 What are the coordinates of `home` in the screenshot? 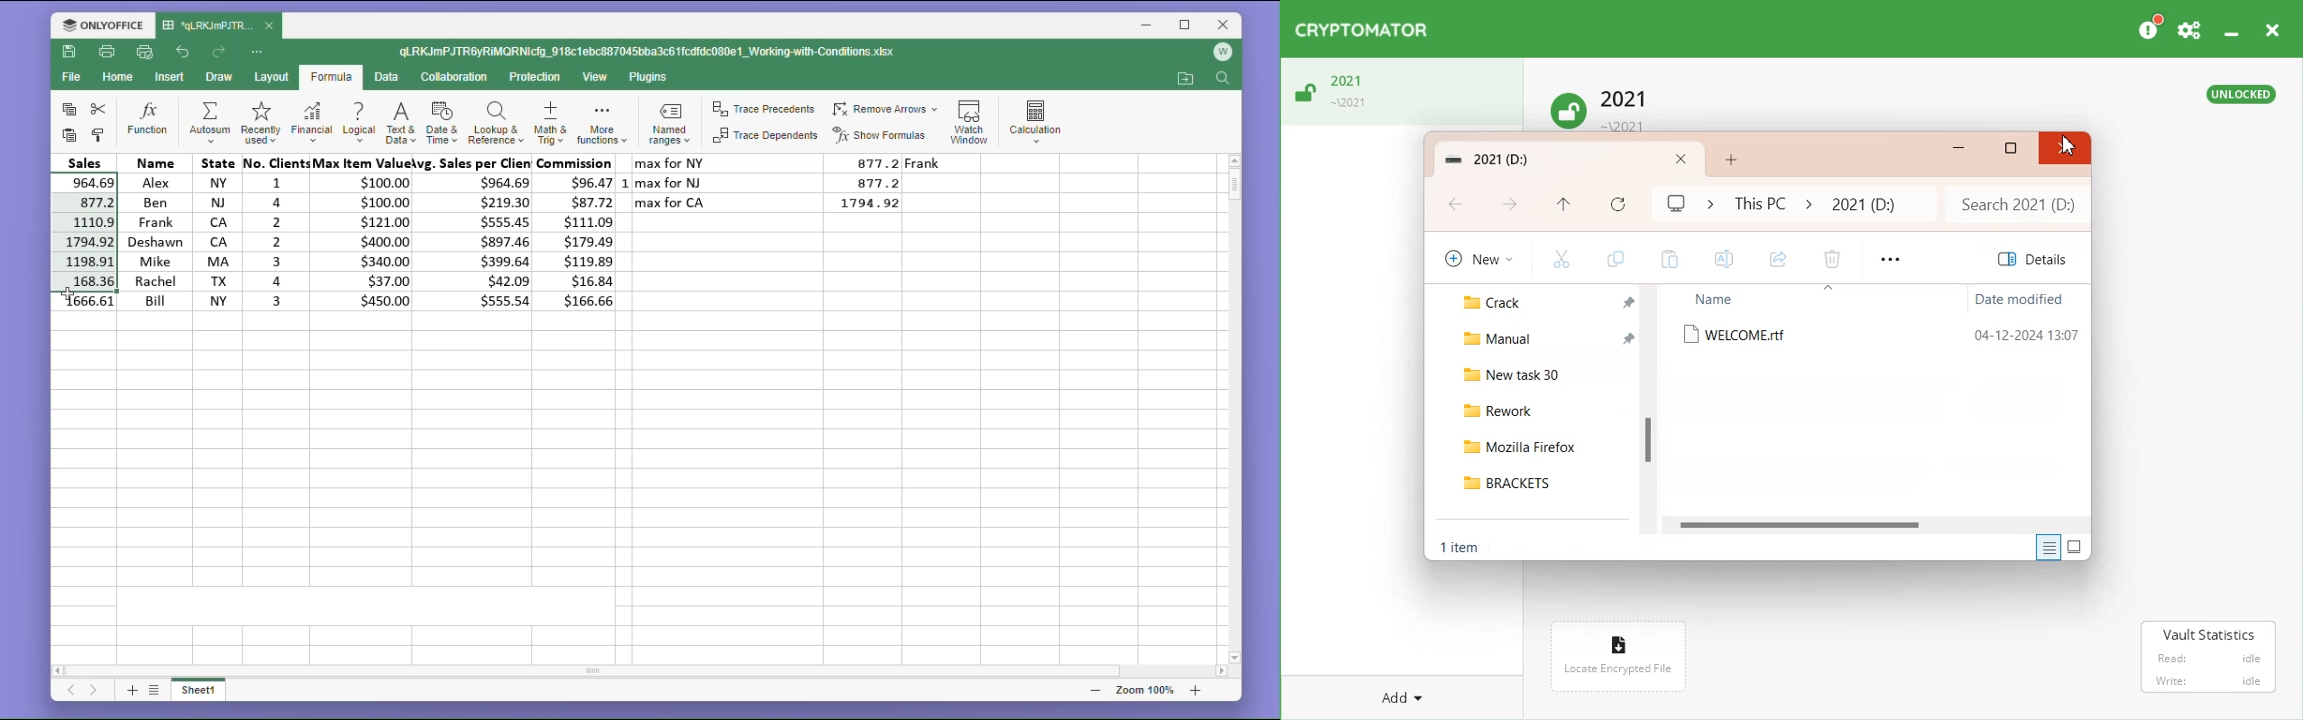 It's located at (120, 82).